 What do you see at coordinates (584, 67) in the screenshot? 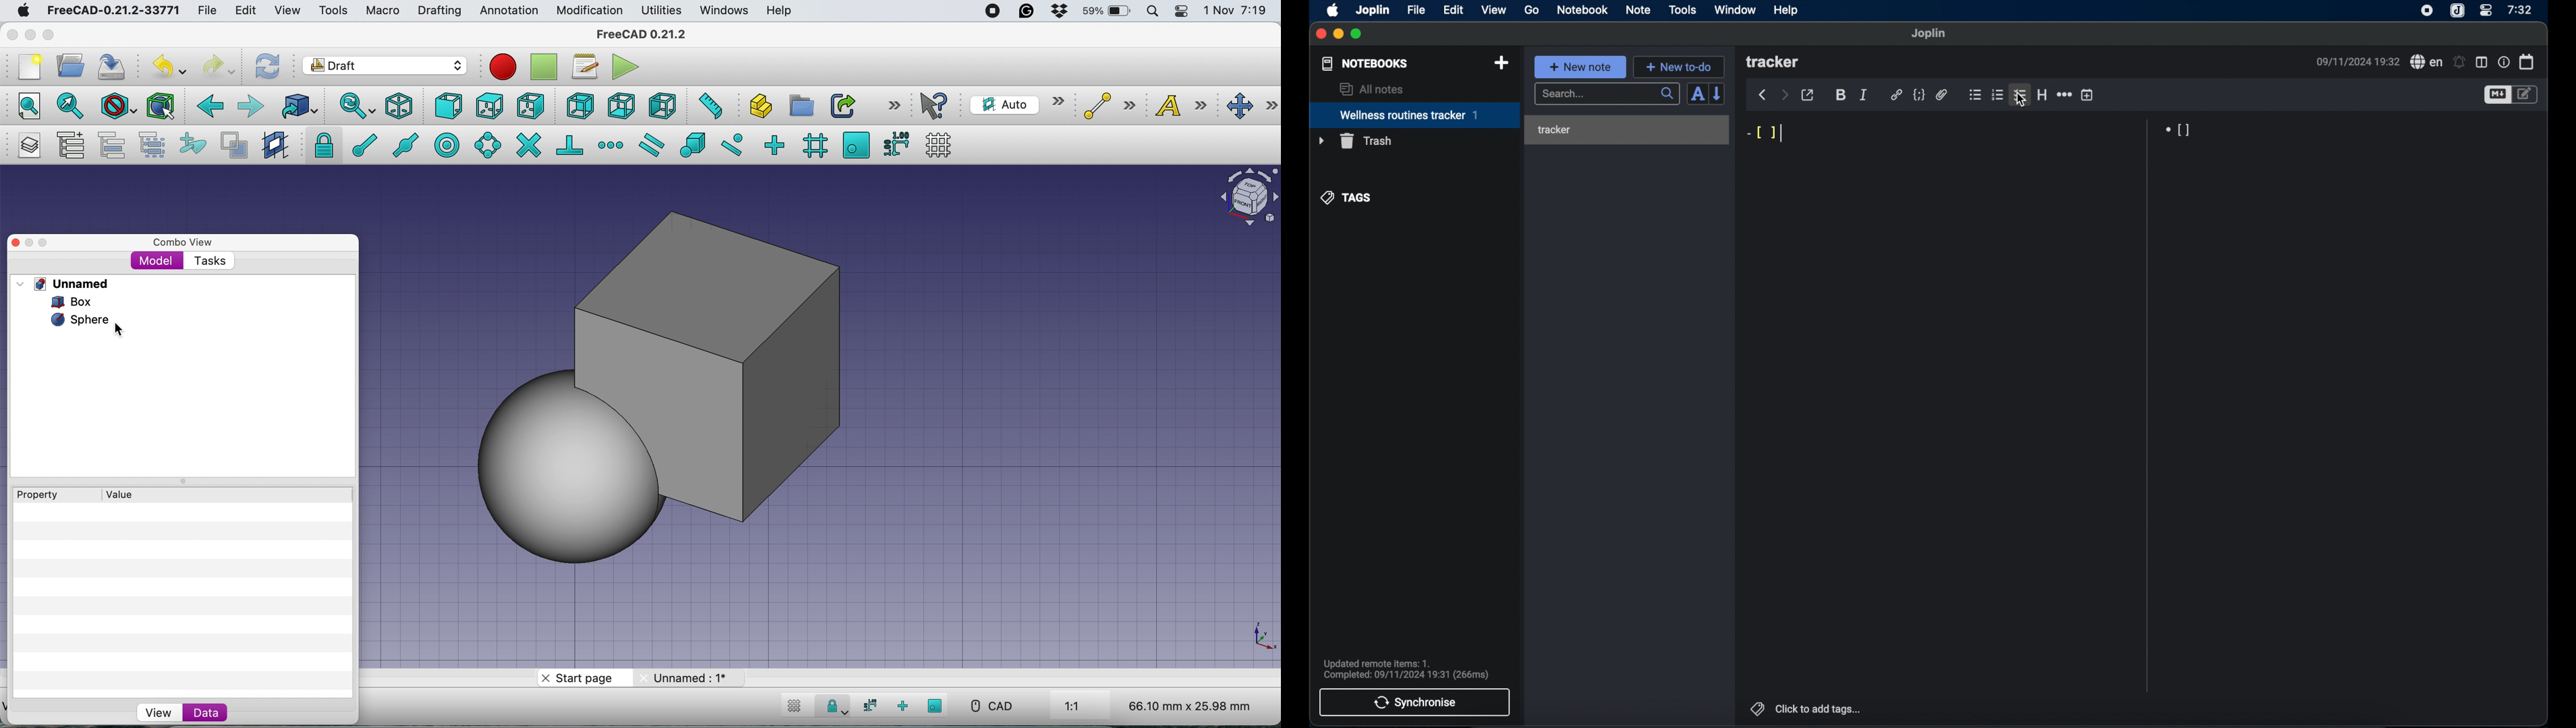
I see `macros` at bounding box center [584, 67].